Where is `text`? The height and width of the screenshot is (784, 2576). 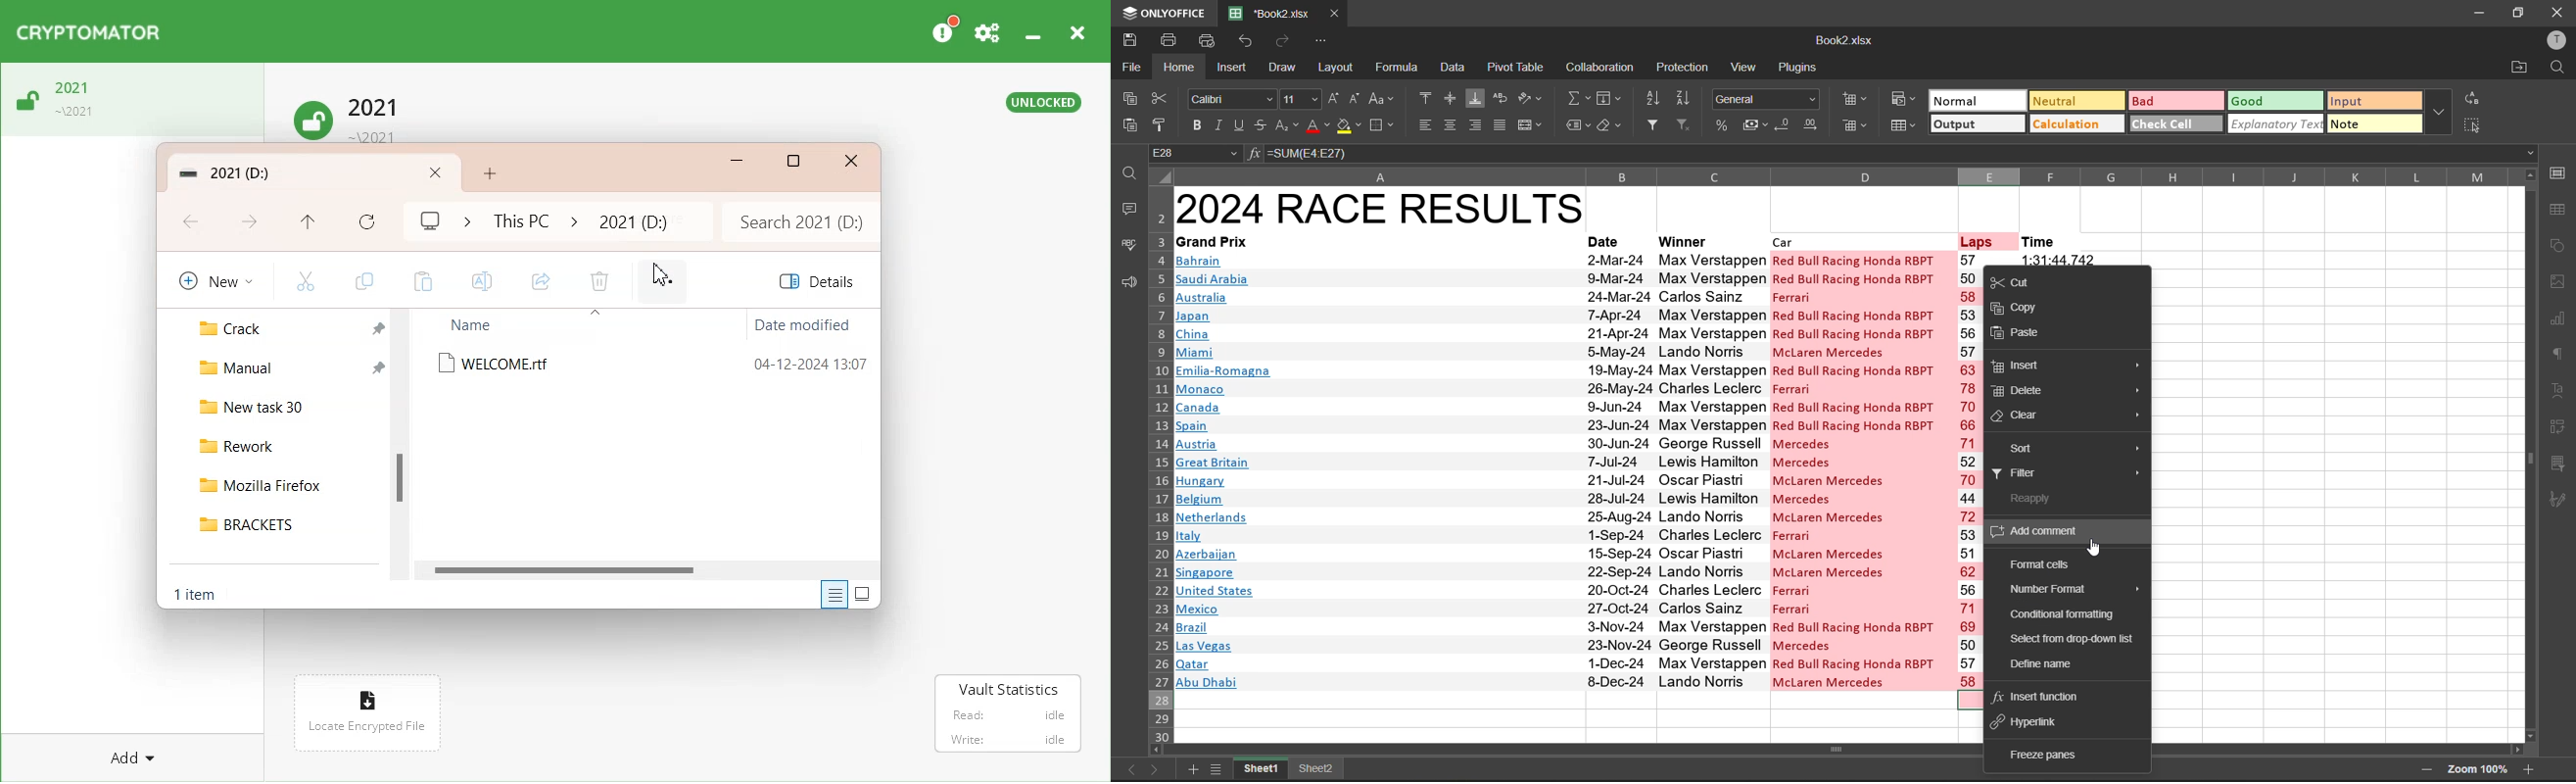 text is located at coordinates (2556, 388).